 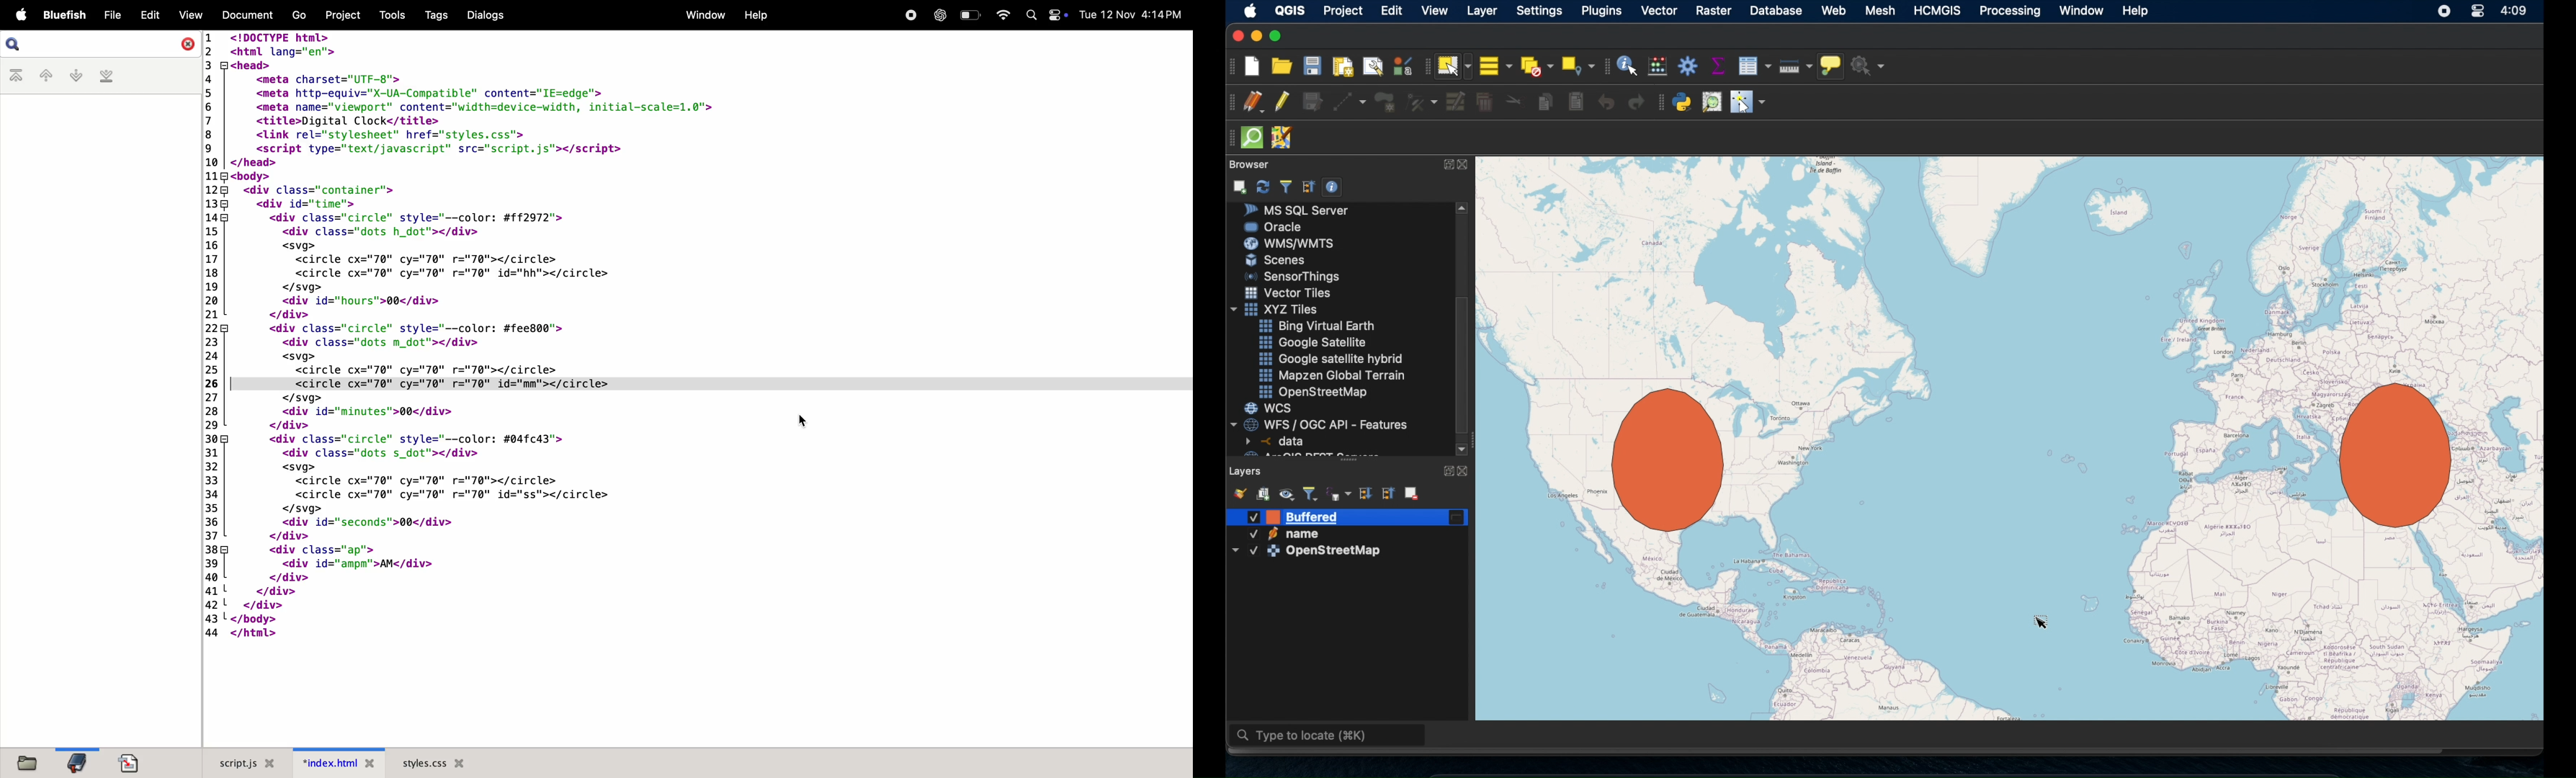 I want to click on osm place search, so click(x=1713, y=102).